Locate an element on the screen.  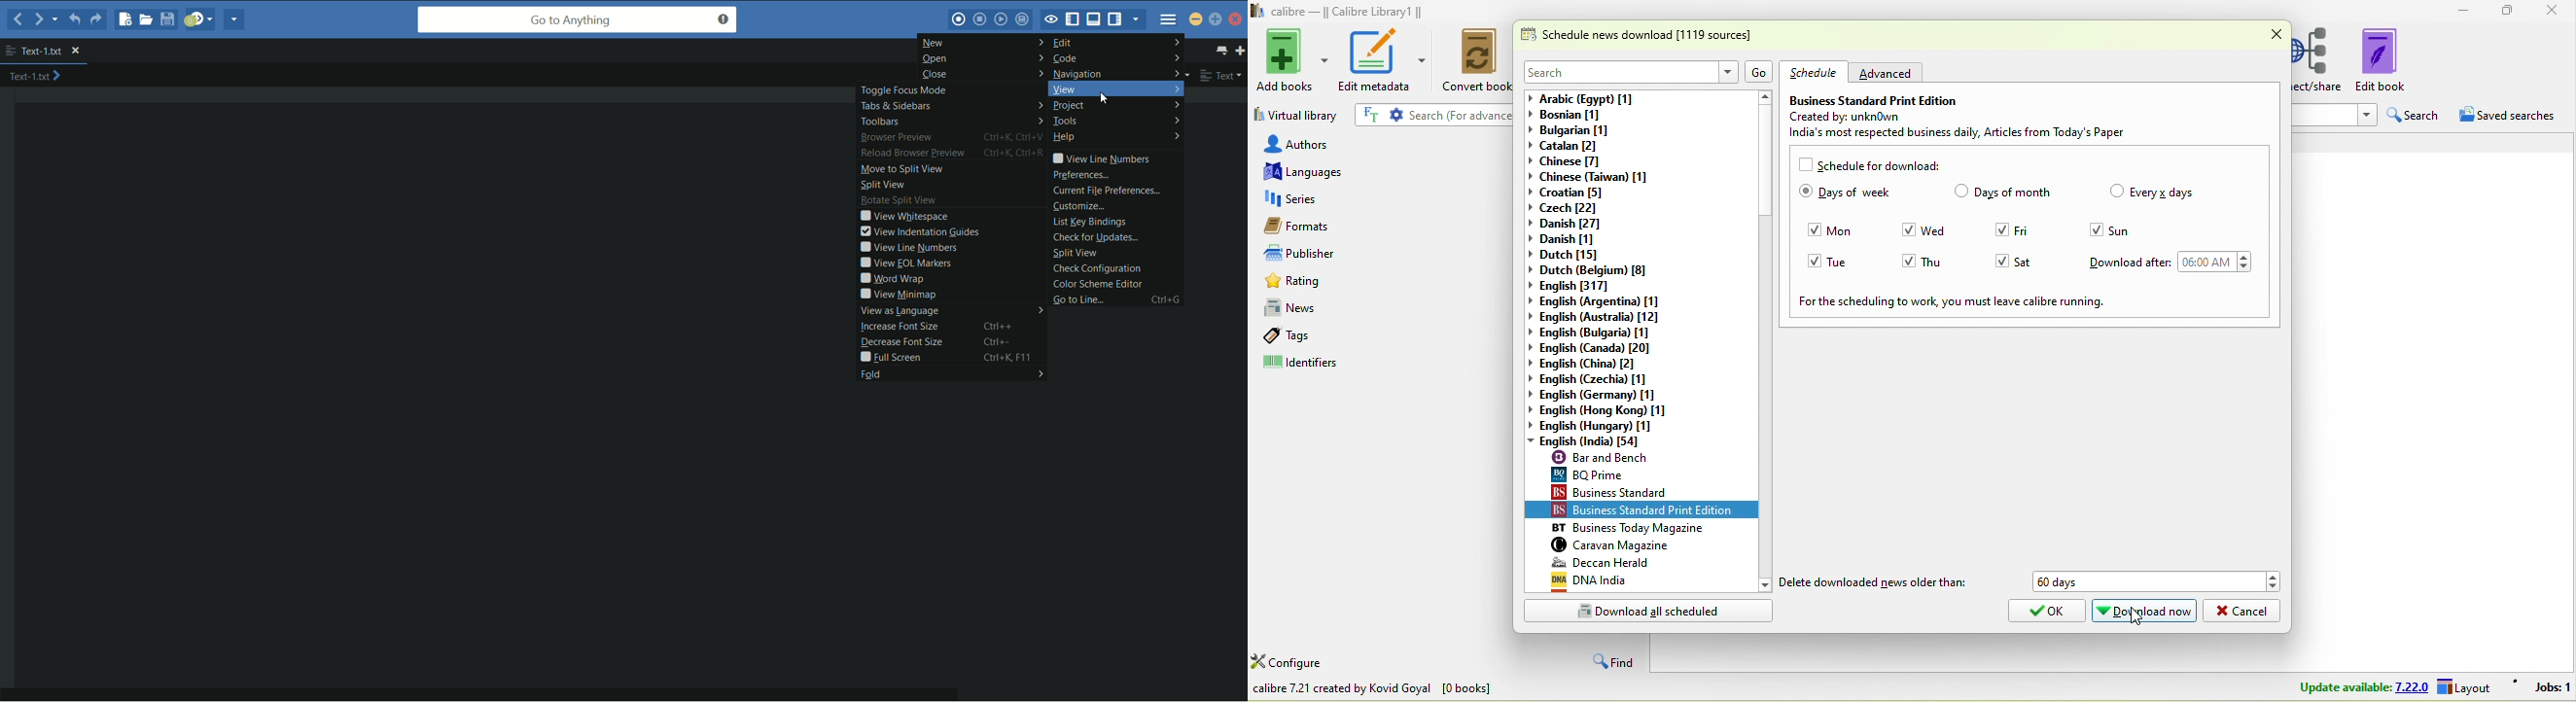
ok is located at coordinates (2043, 612).